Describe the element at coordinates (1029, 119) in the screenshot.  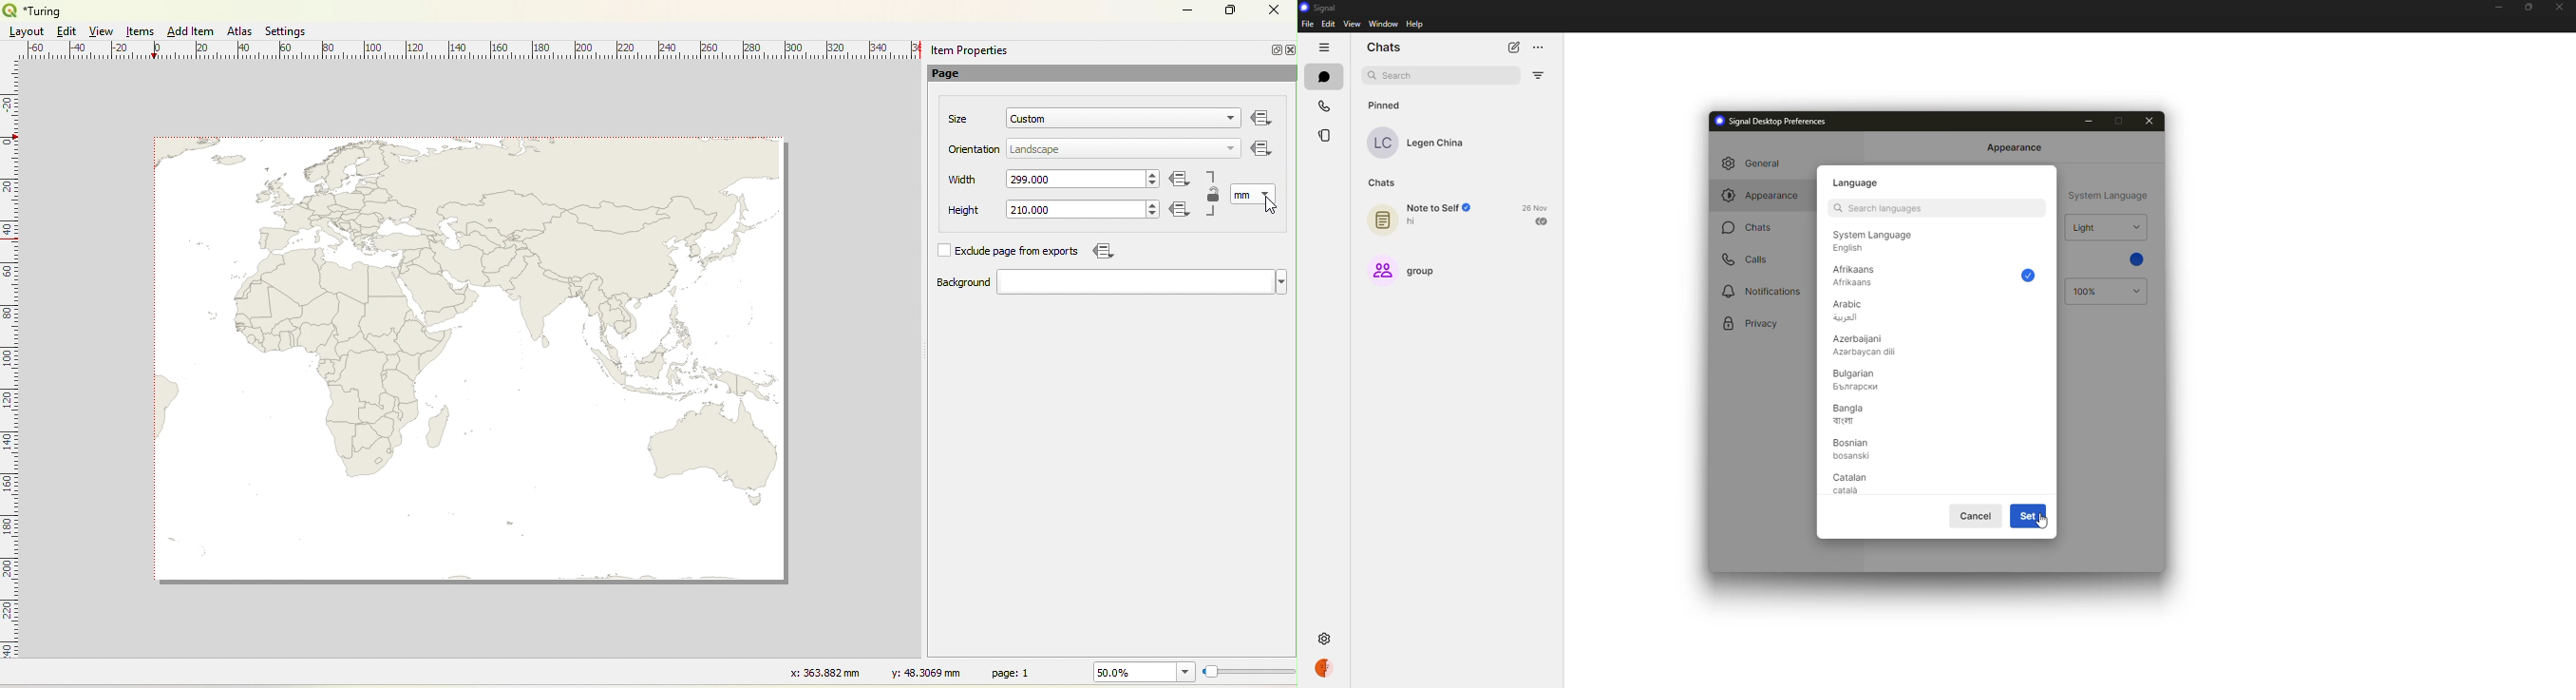
I see `Custom` at that location.